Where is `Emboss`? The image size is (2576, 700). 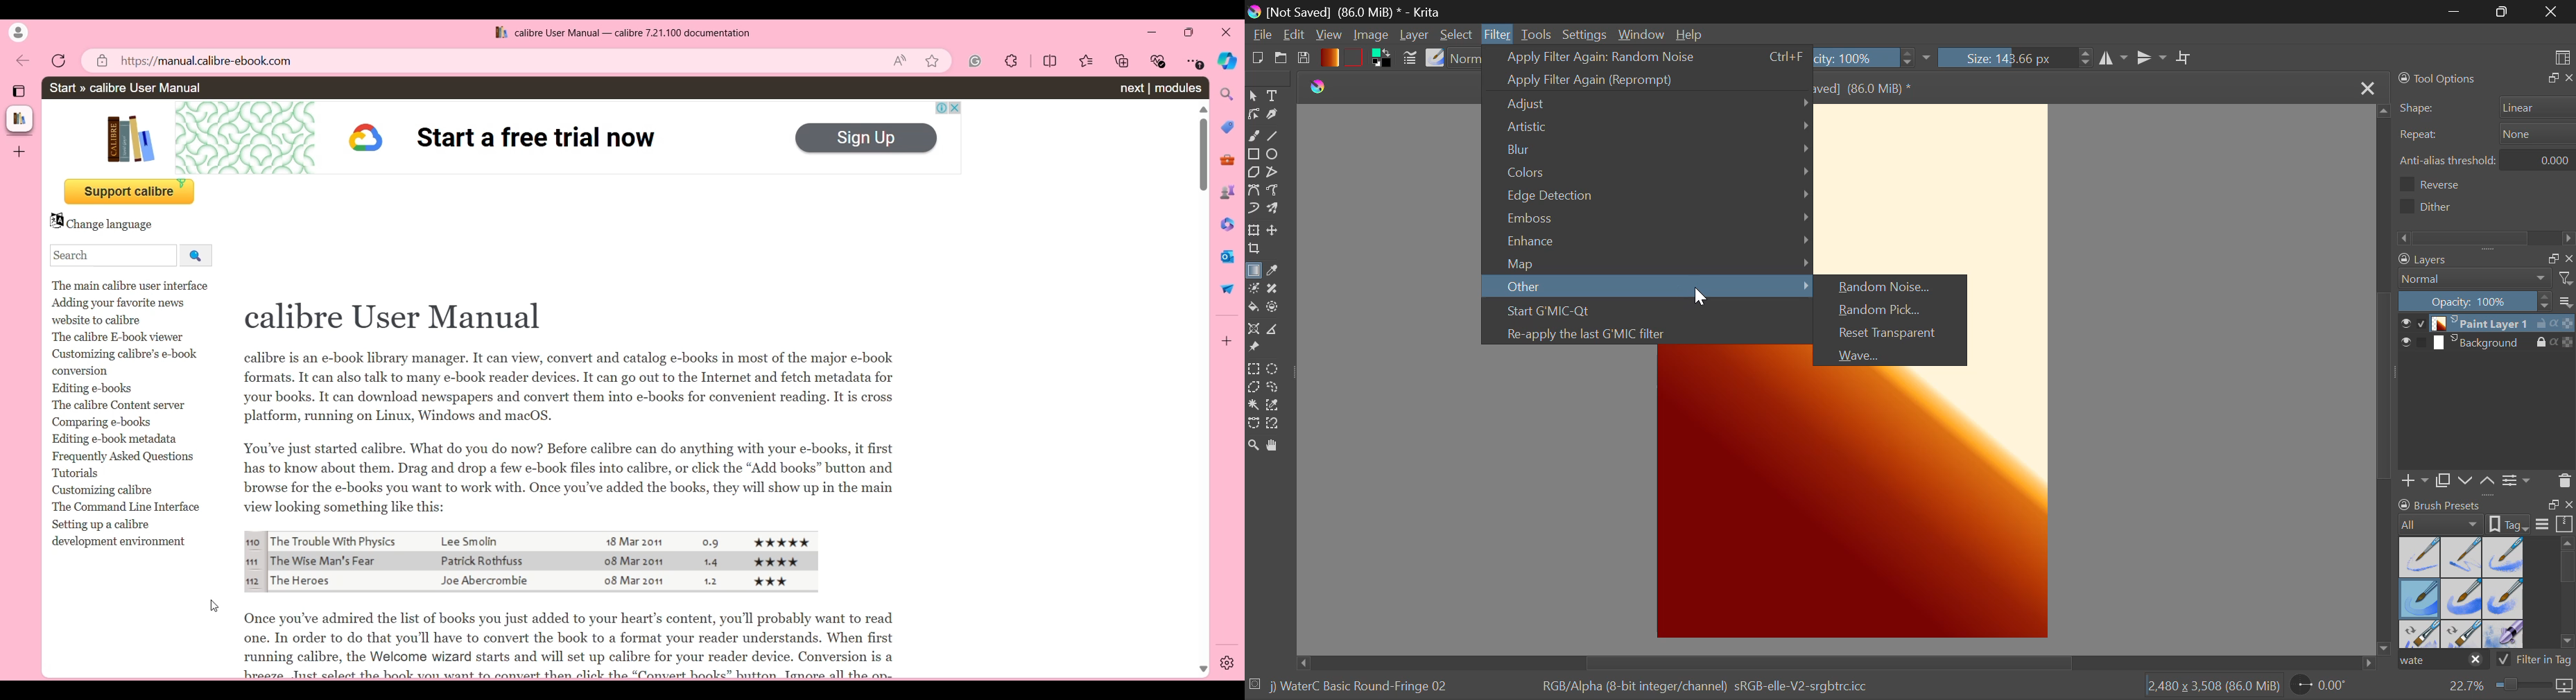
Emboss is located at coordinates (1648, 220).